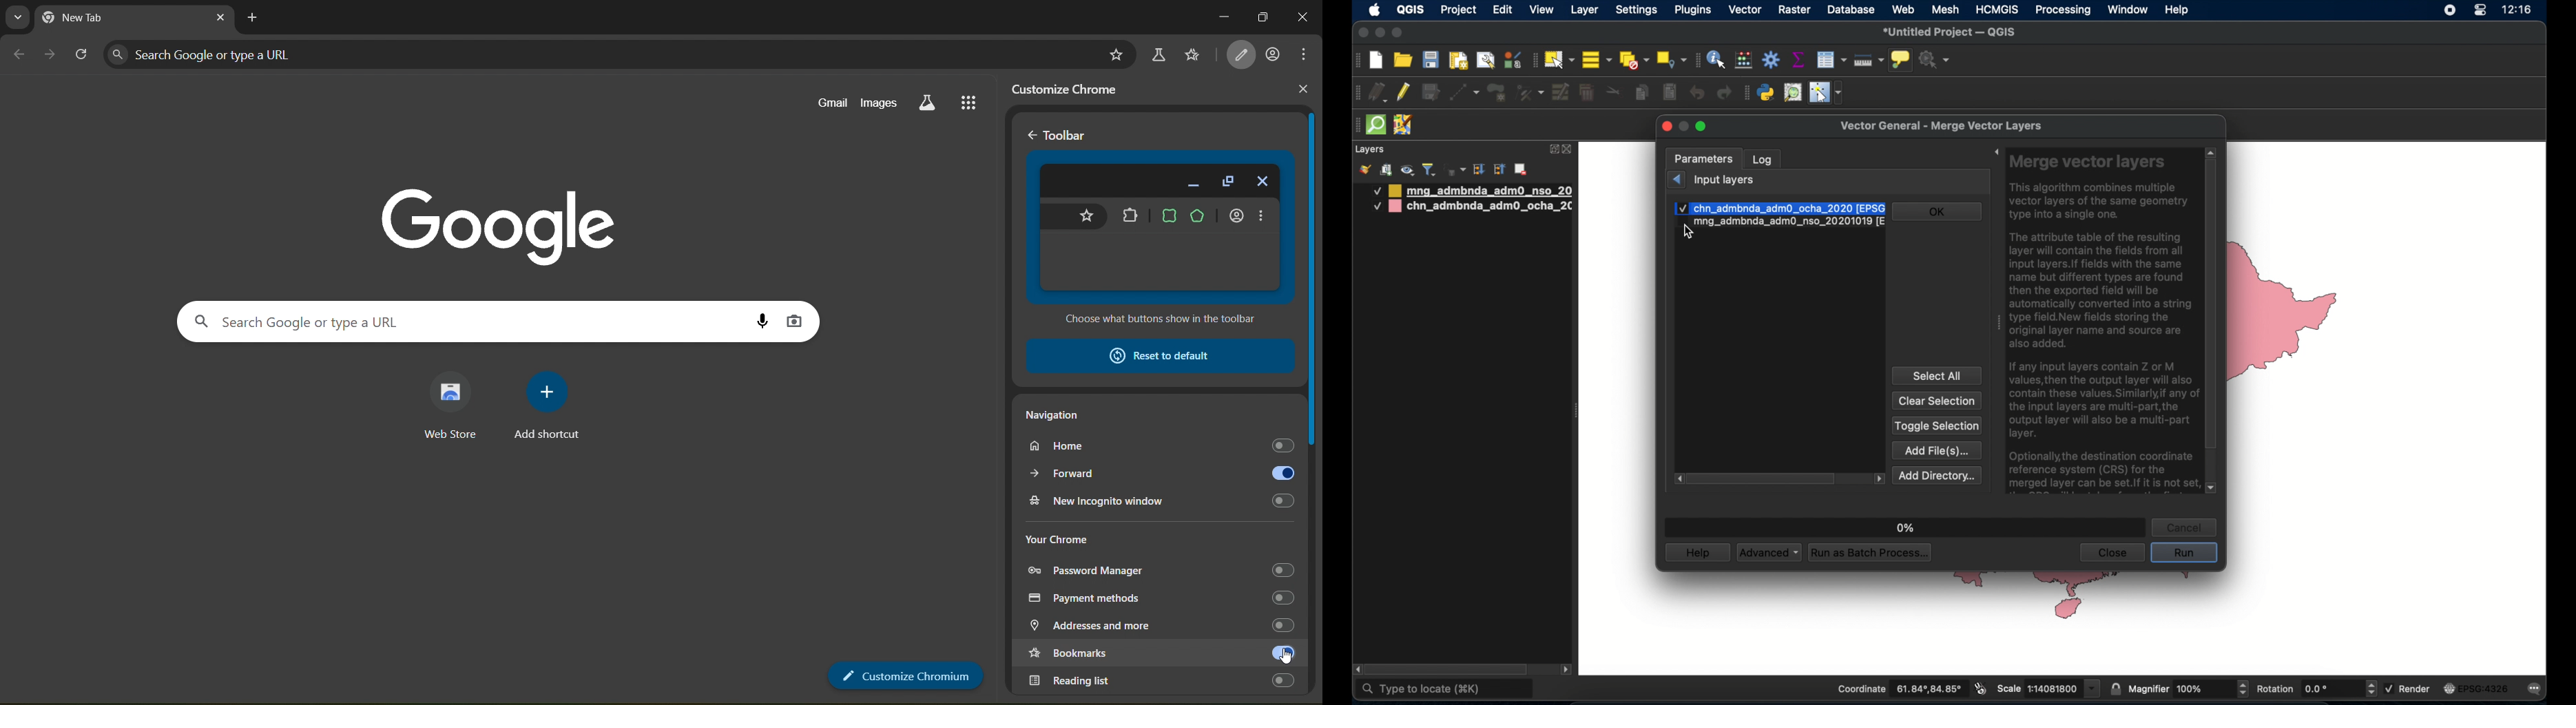  What do you see at coordinates (1377, 61) in the screenshot?
I see `create new project` at bounding box center [1377, 61].